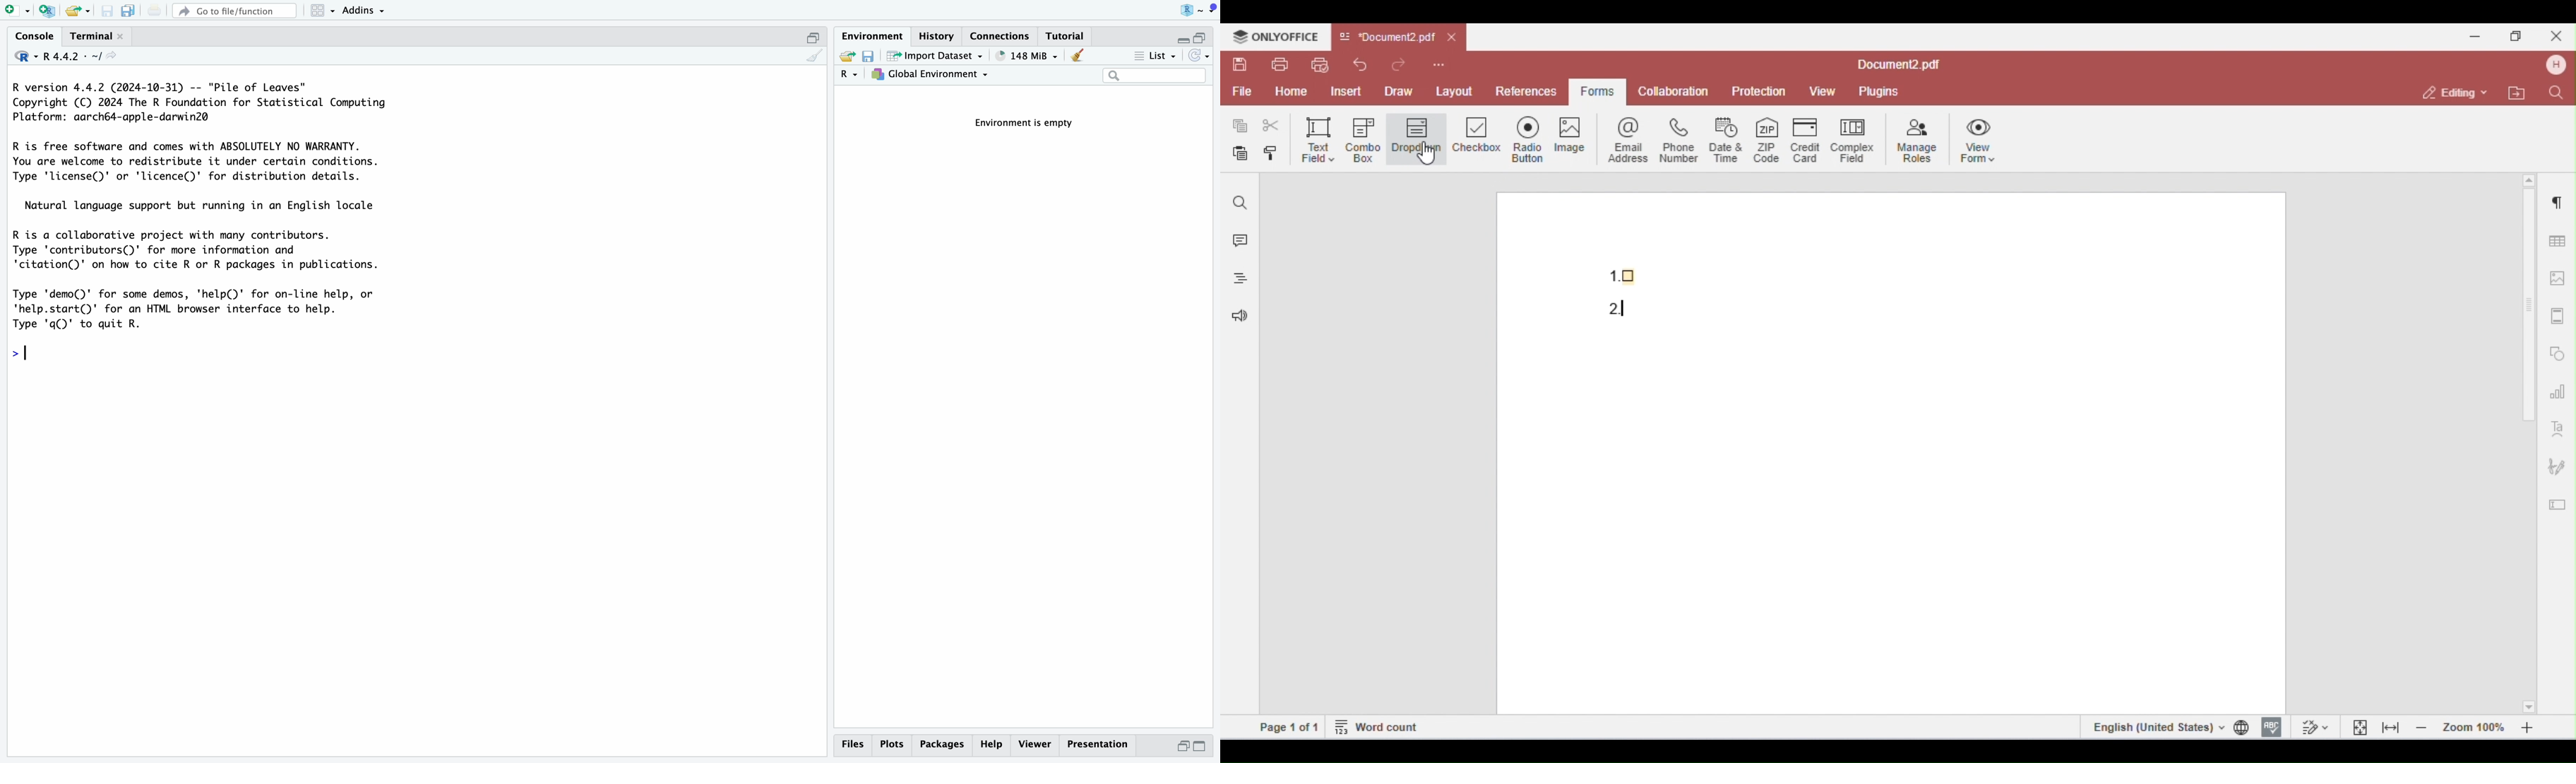 This screenshot has height=784, width=2576. I want to click on files, so click(855, 744).